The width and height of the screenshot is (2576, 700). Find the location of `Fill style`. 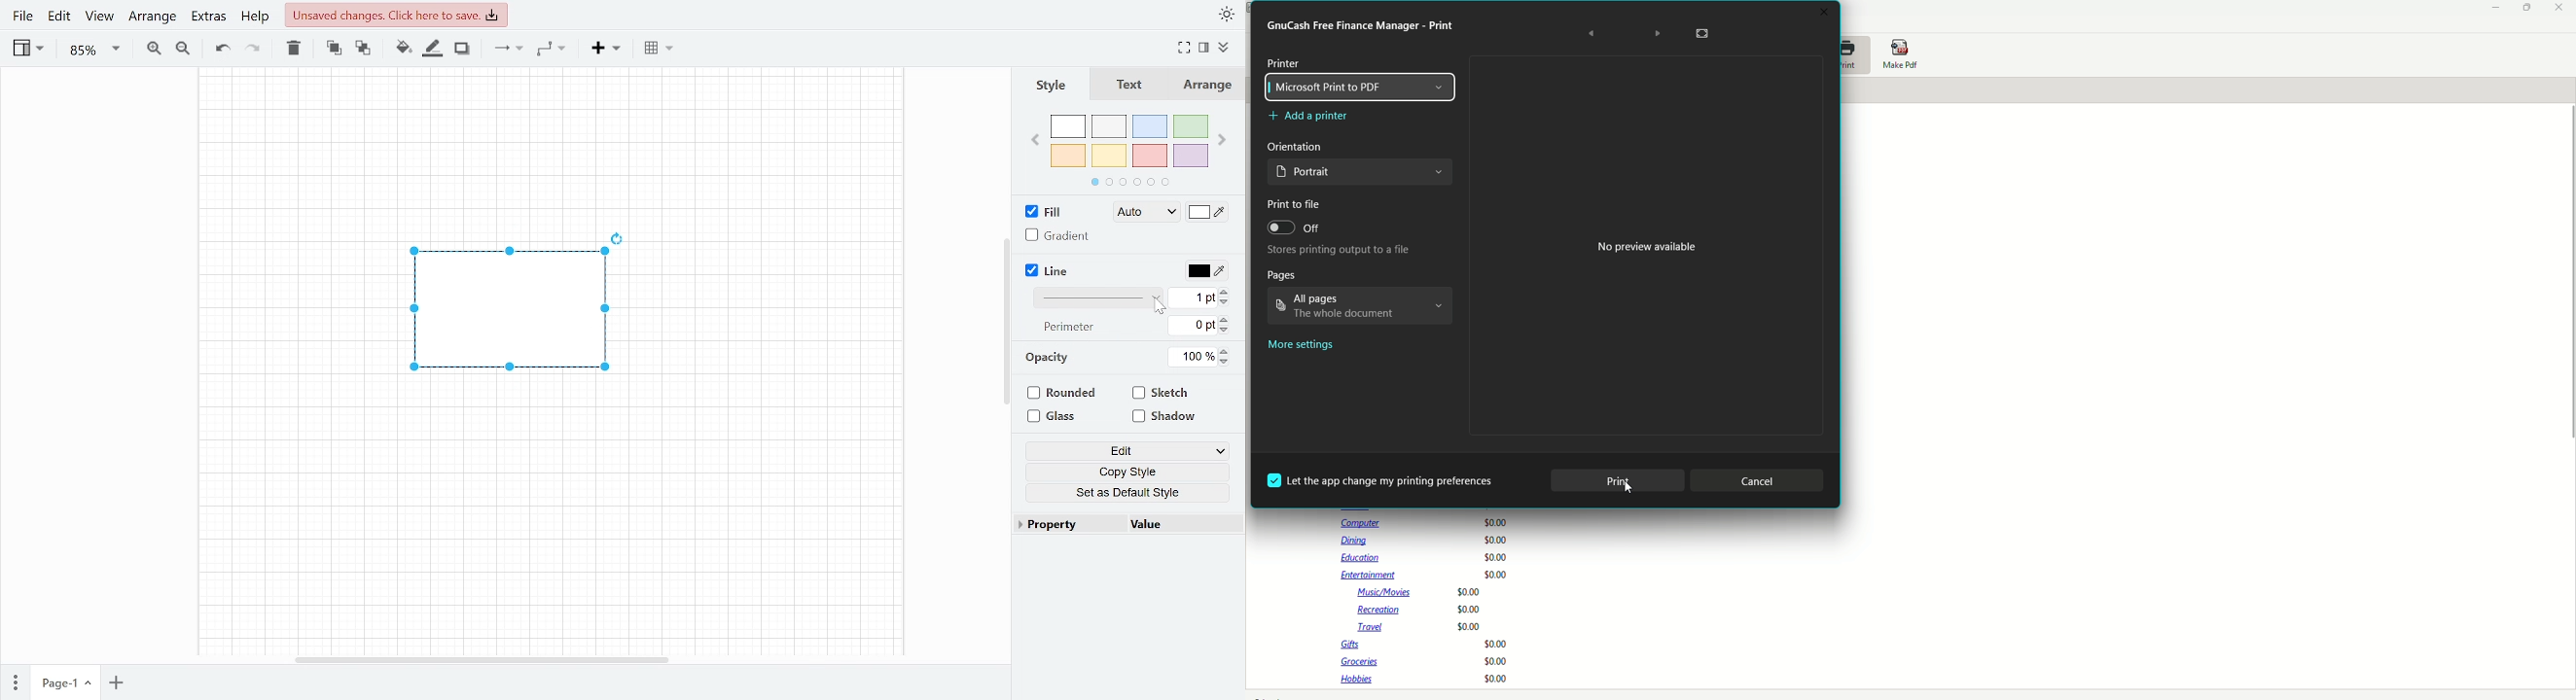

Fill style is located at coordinates (1207, 212).